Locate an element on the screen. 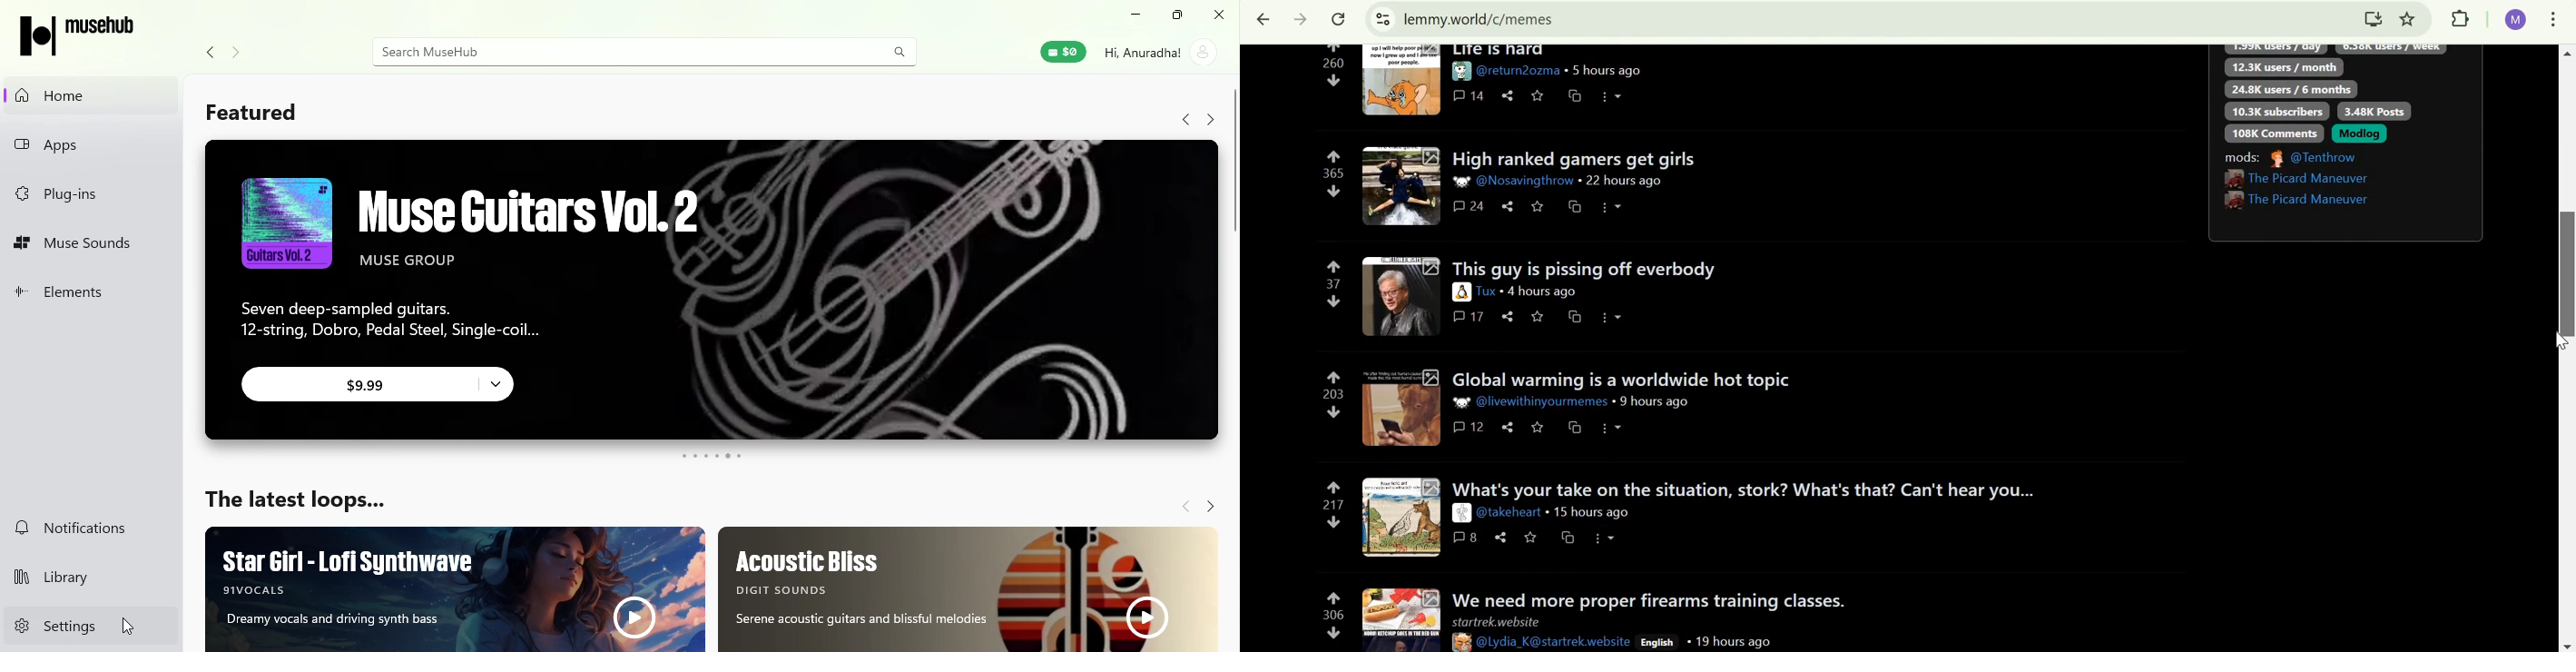 This screenshot has height=672, width=2576. User IDs is located at coordinates (2304, 189).